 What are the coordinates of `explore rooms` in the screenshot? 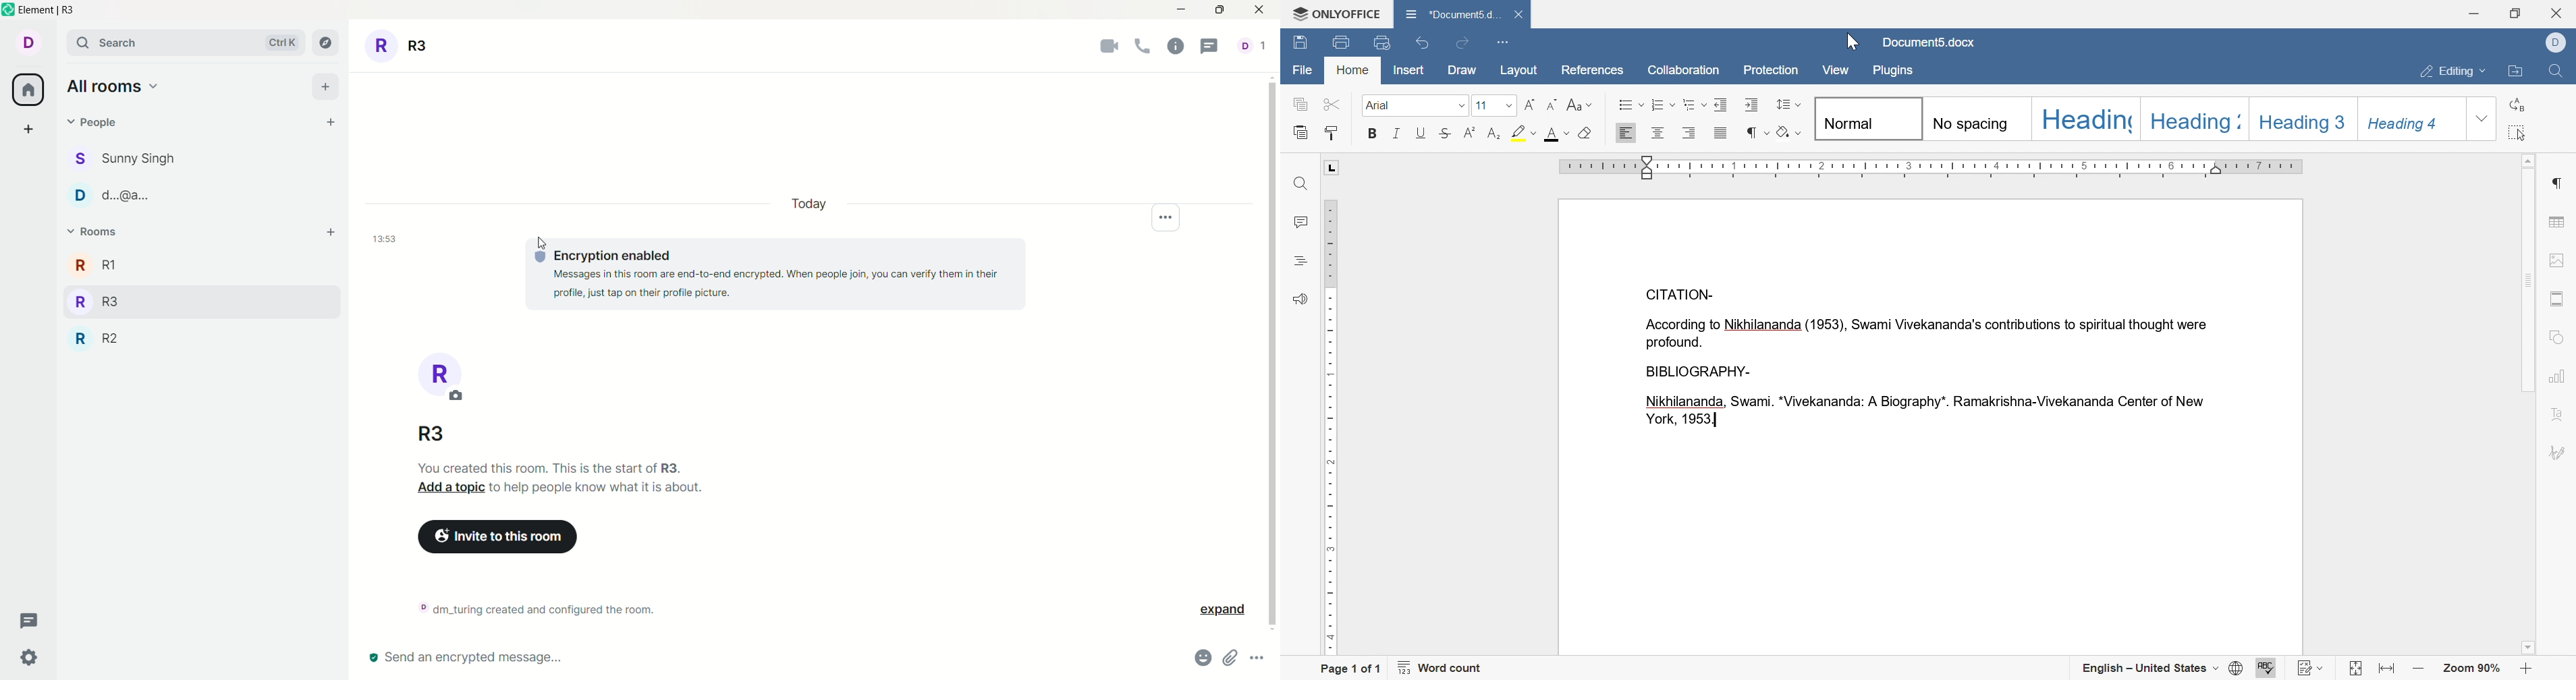 It's located at (323, 44).